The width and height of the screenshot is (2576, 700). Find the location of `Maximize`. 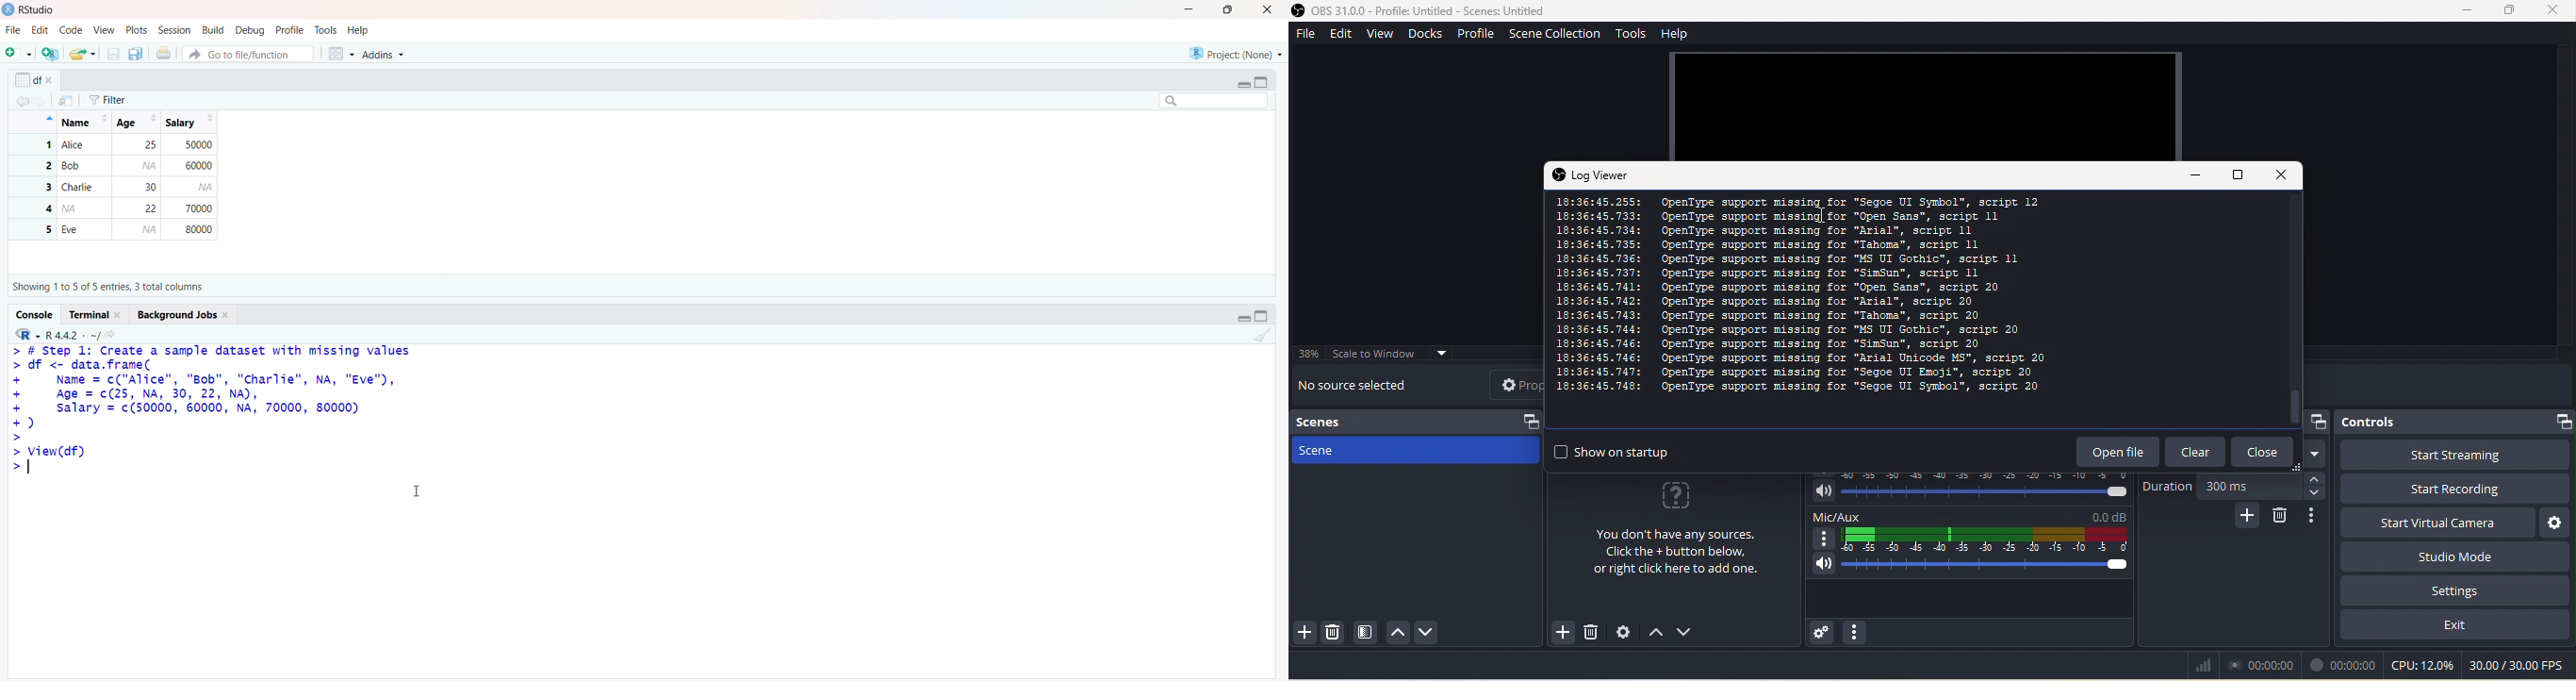

Maximize is located at coordinates (1231, 10).